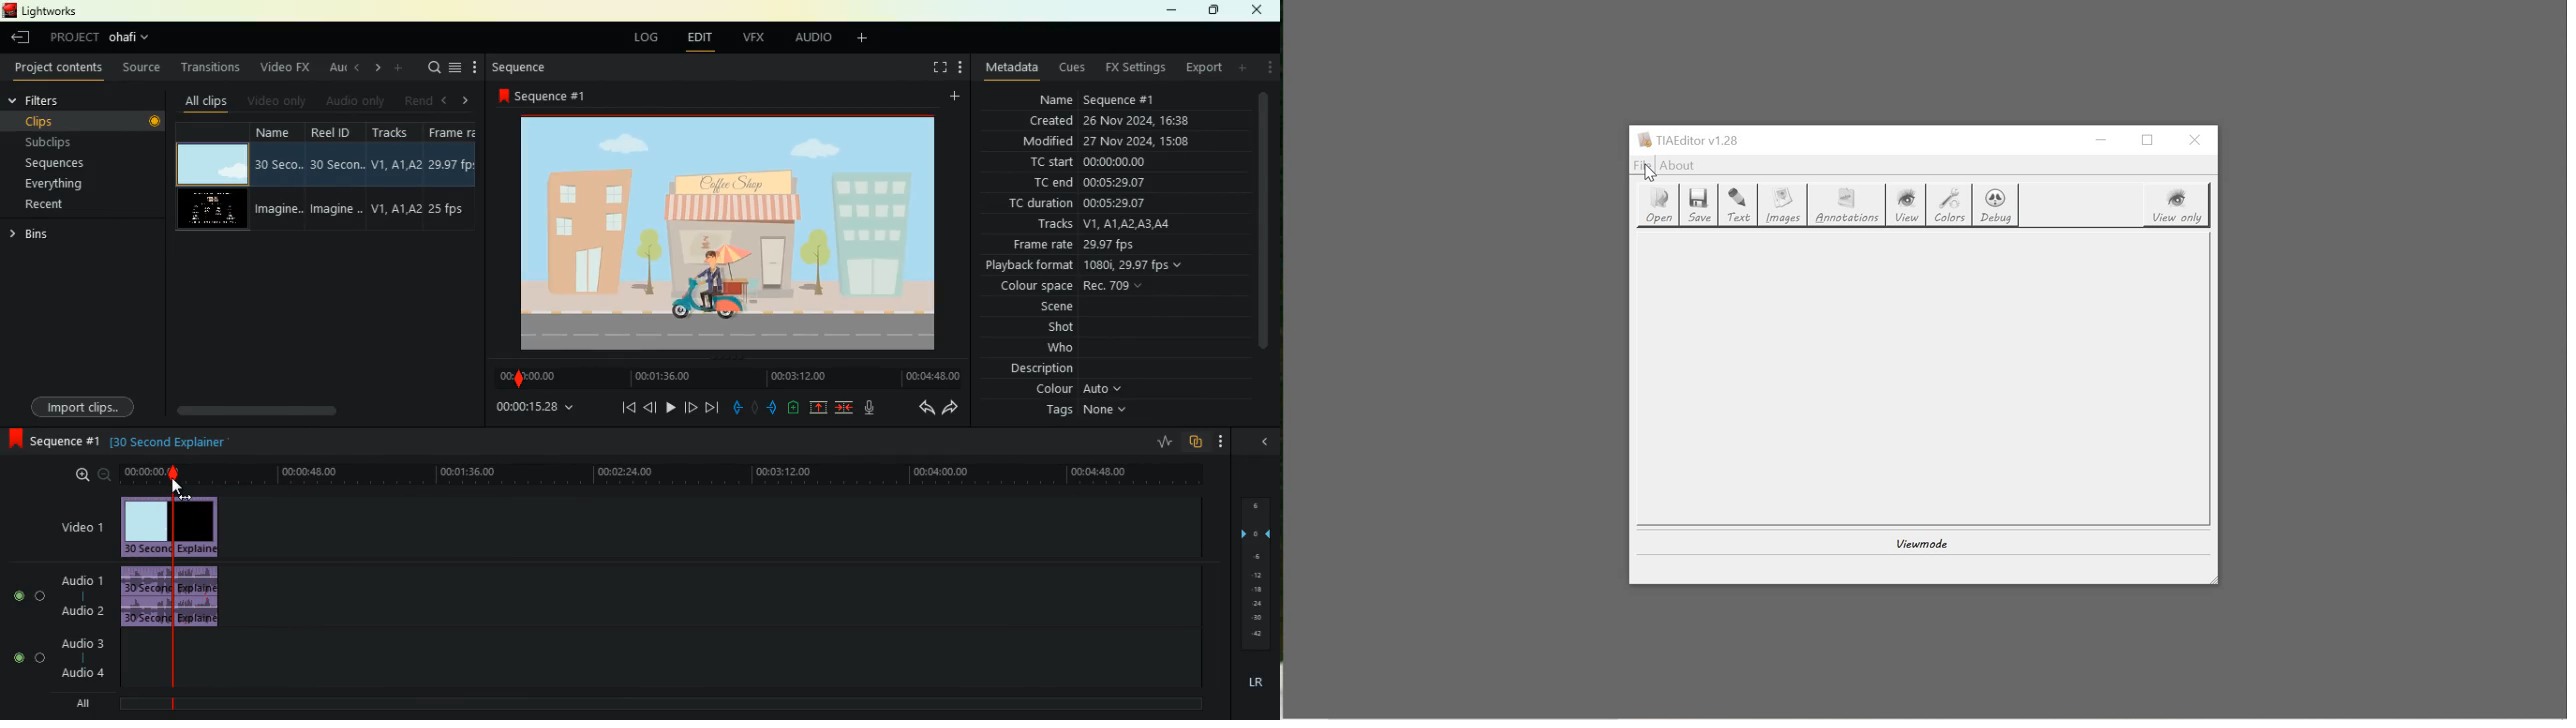 The width and height of the screenshot is (2576, 728). I want to click on 29.97, so click(452, 164).